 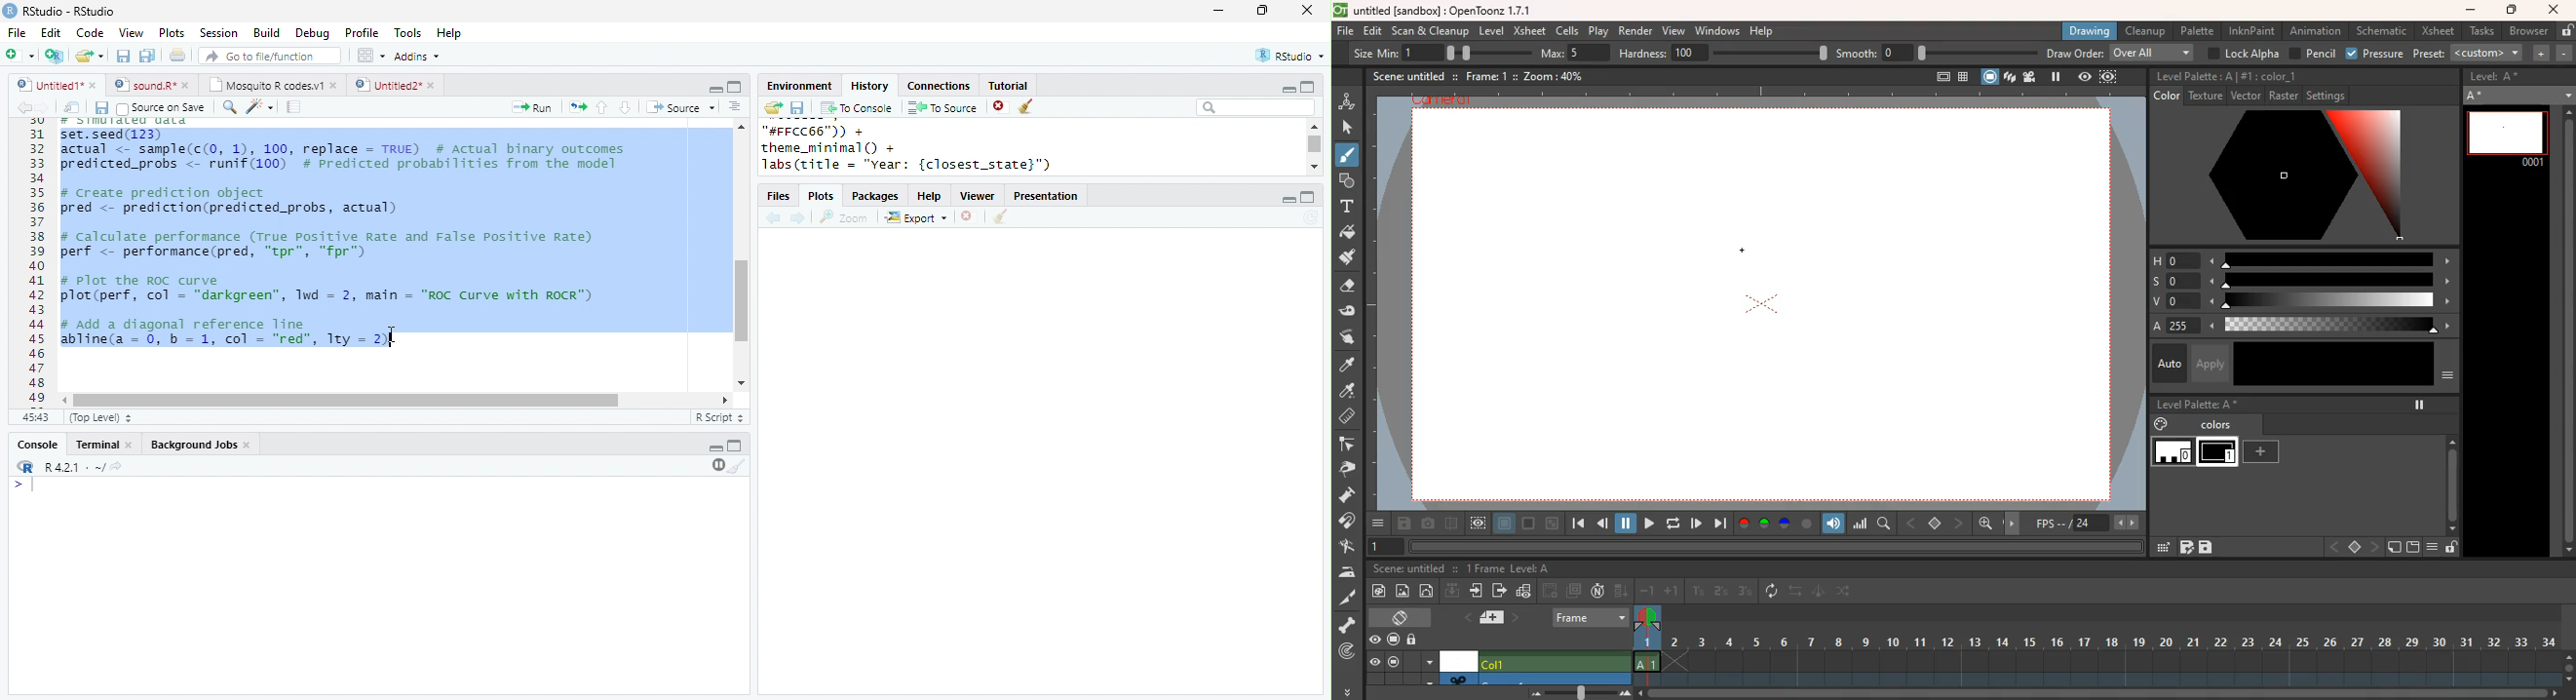 I want to click on Viewer, so click(x=979, y=197).